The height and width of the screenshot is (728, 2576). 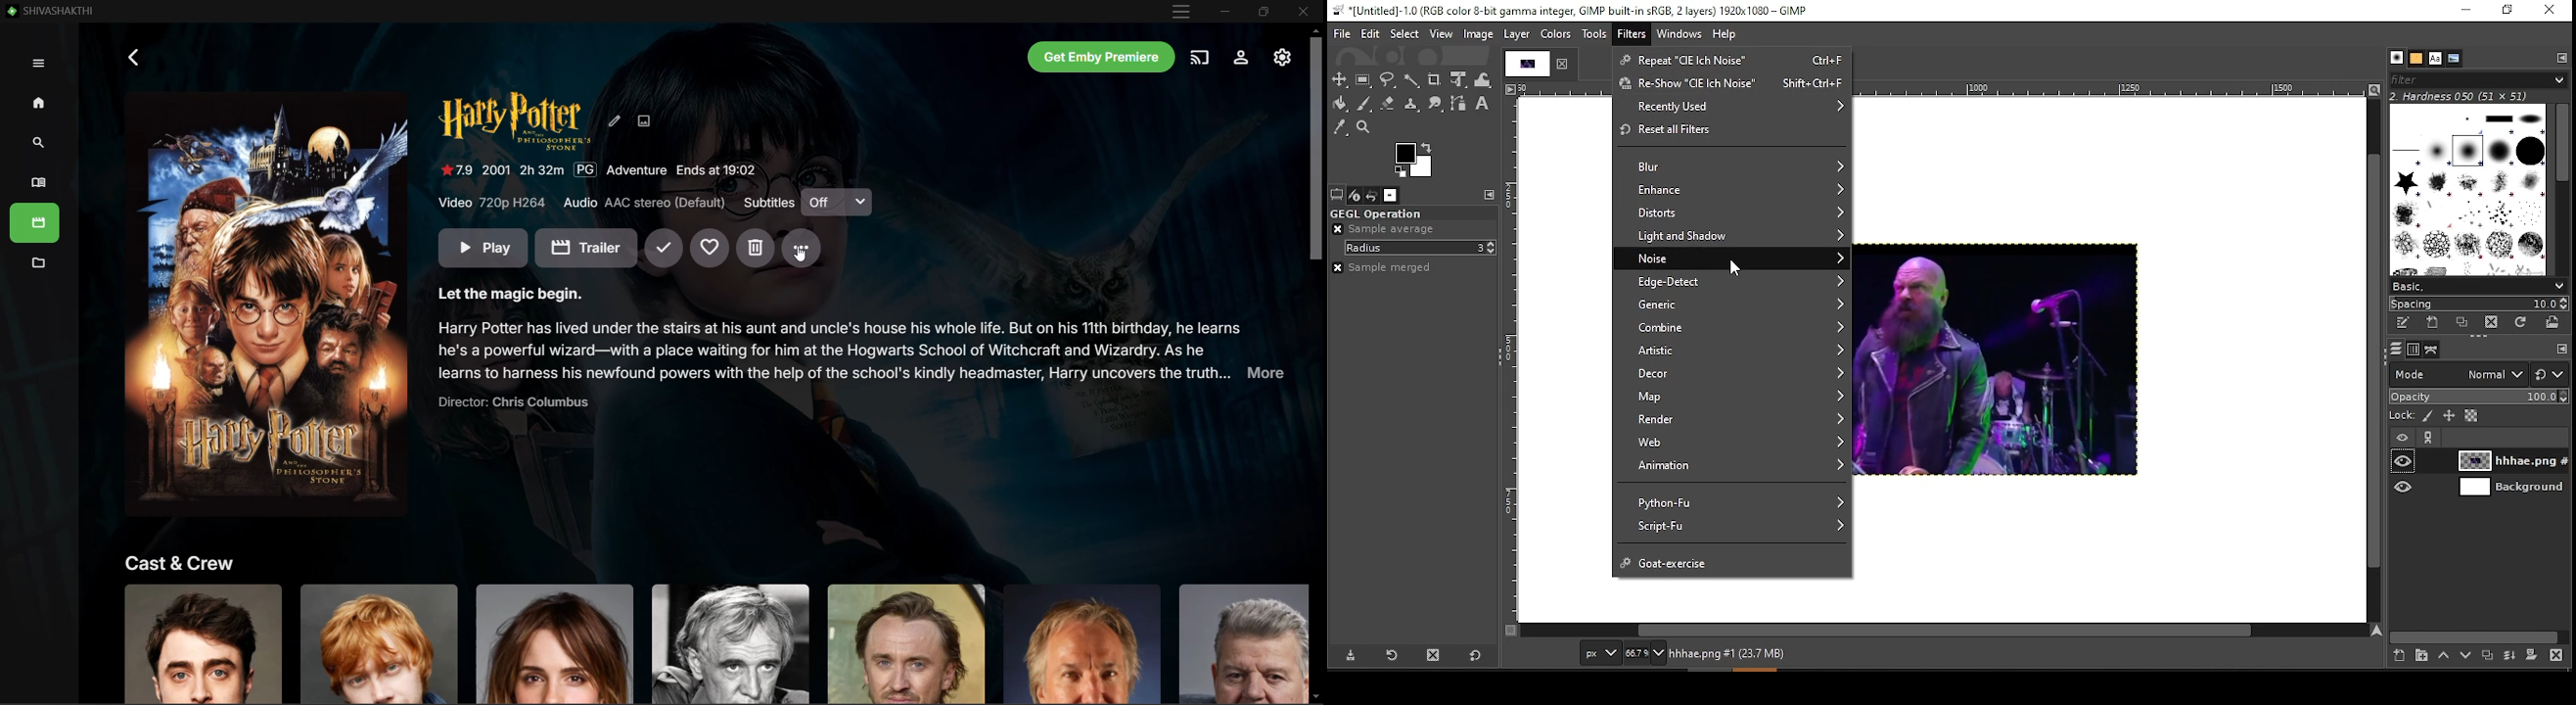 I want to click on heal tool, so click(x=1408, y=105).